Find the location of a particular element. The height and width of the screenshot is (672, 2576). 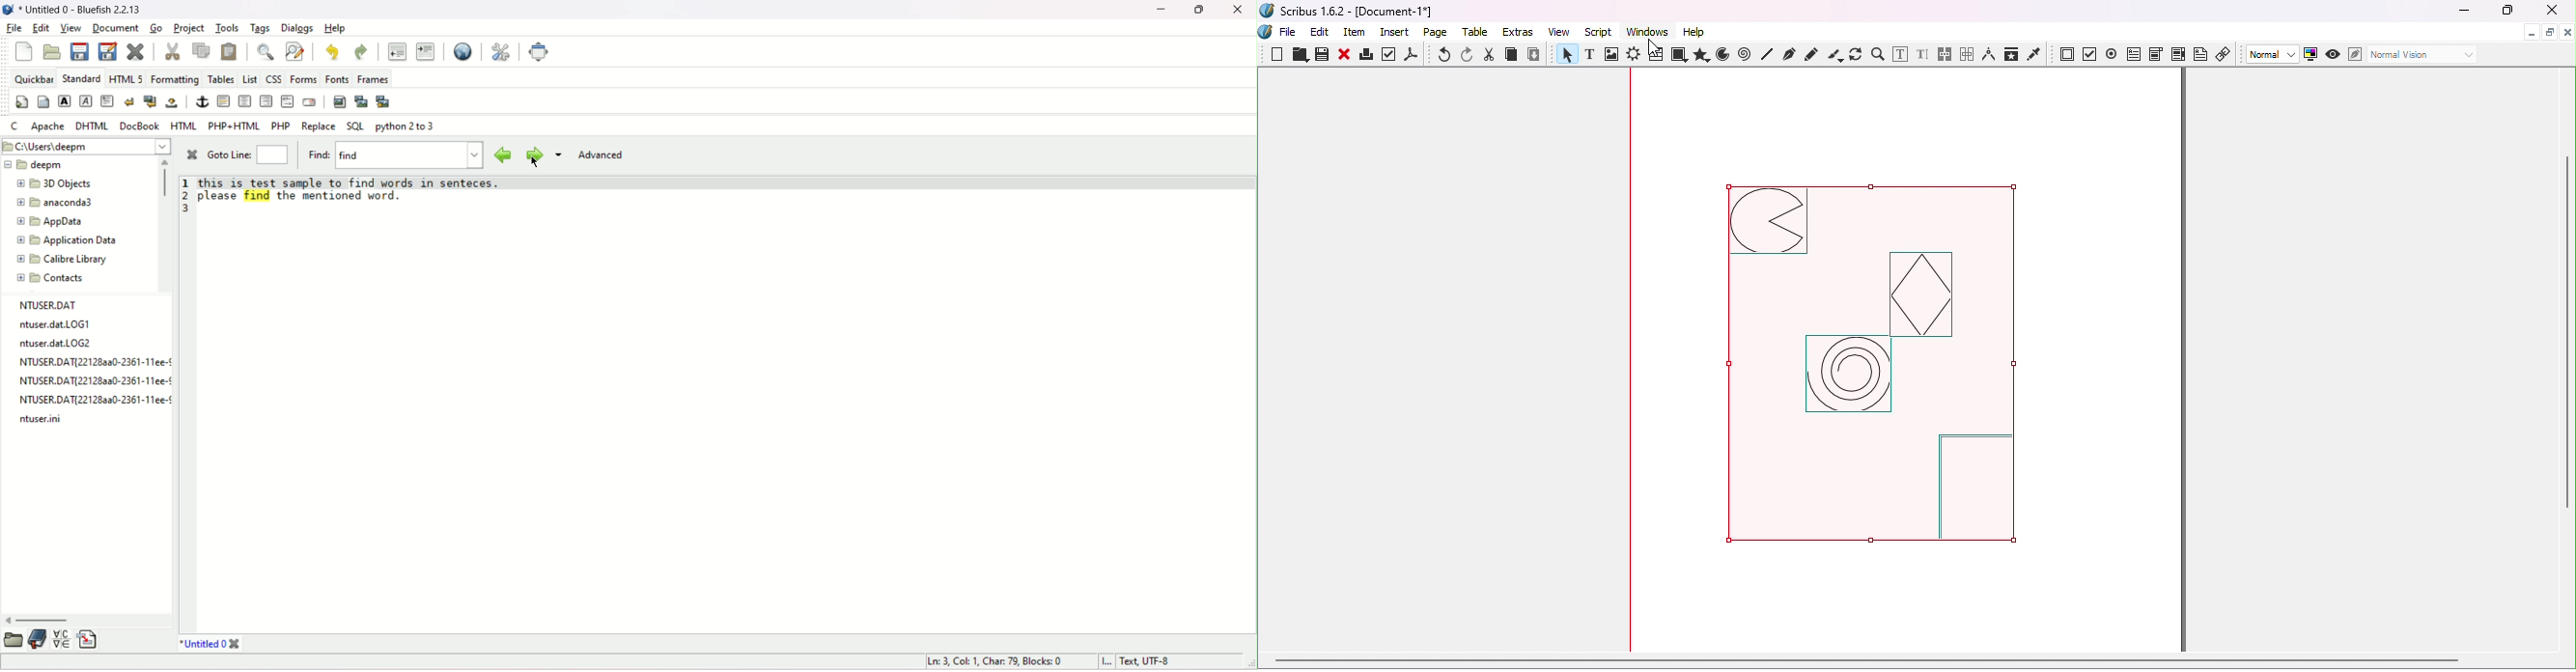

logo is located at coordinates (8, 9).